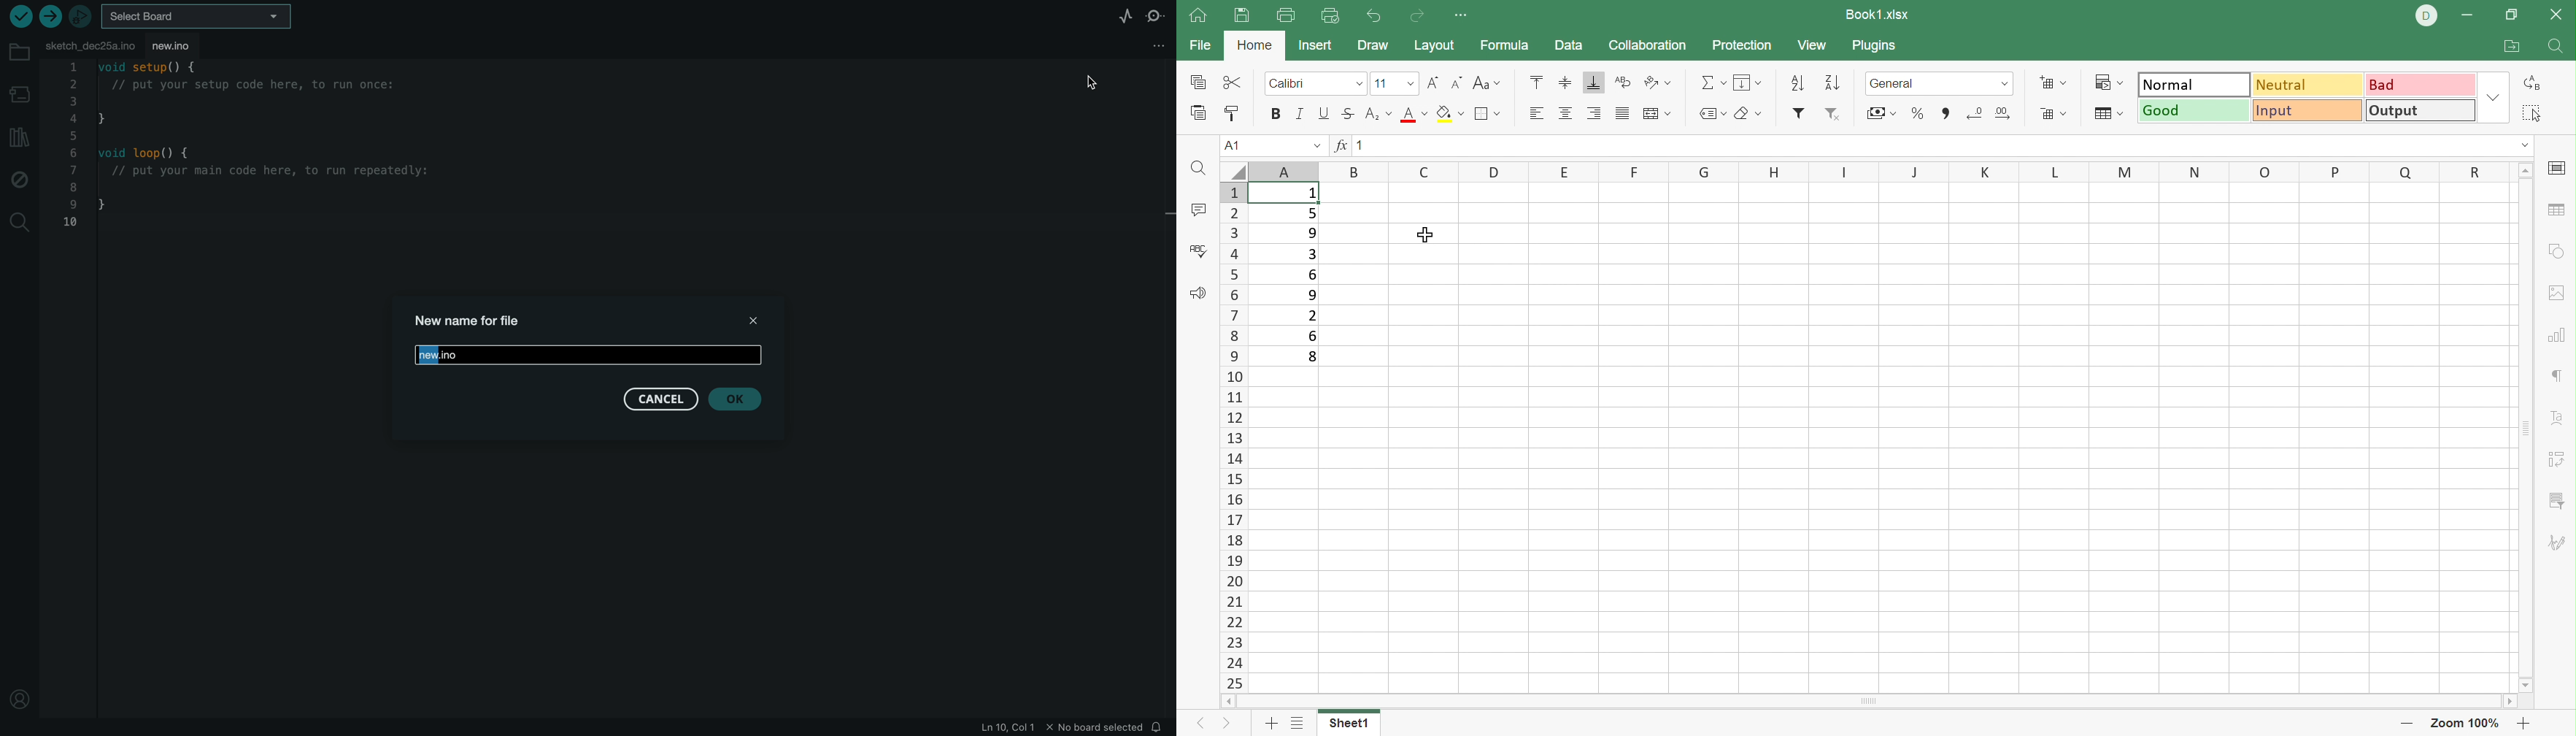 Image resolution: width=2576 pixels, height=756 pixels. What do you see at coordinates (1161, 727) in the screenshot?
I see `notification` at bounding box center [1161, 727].